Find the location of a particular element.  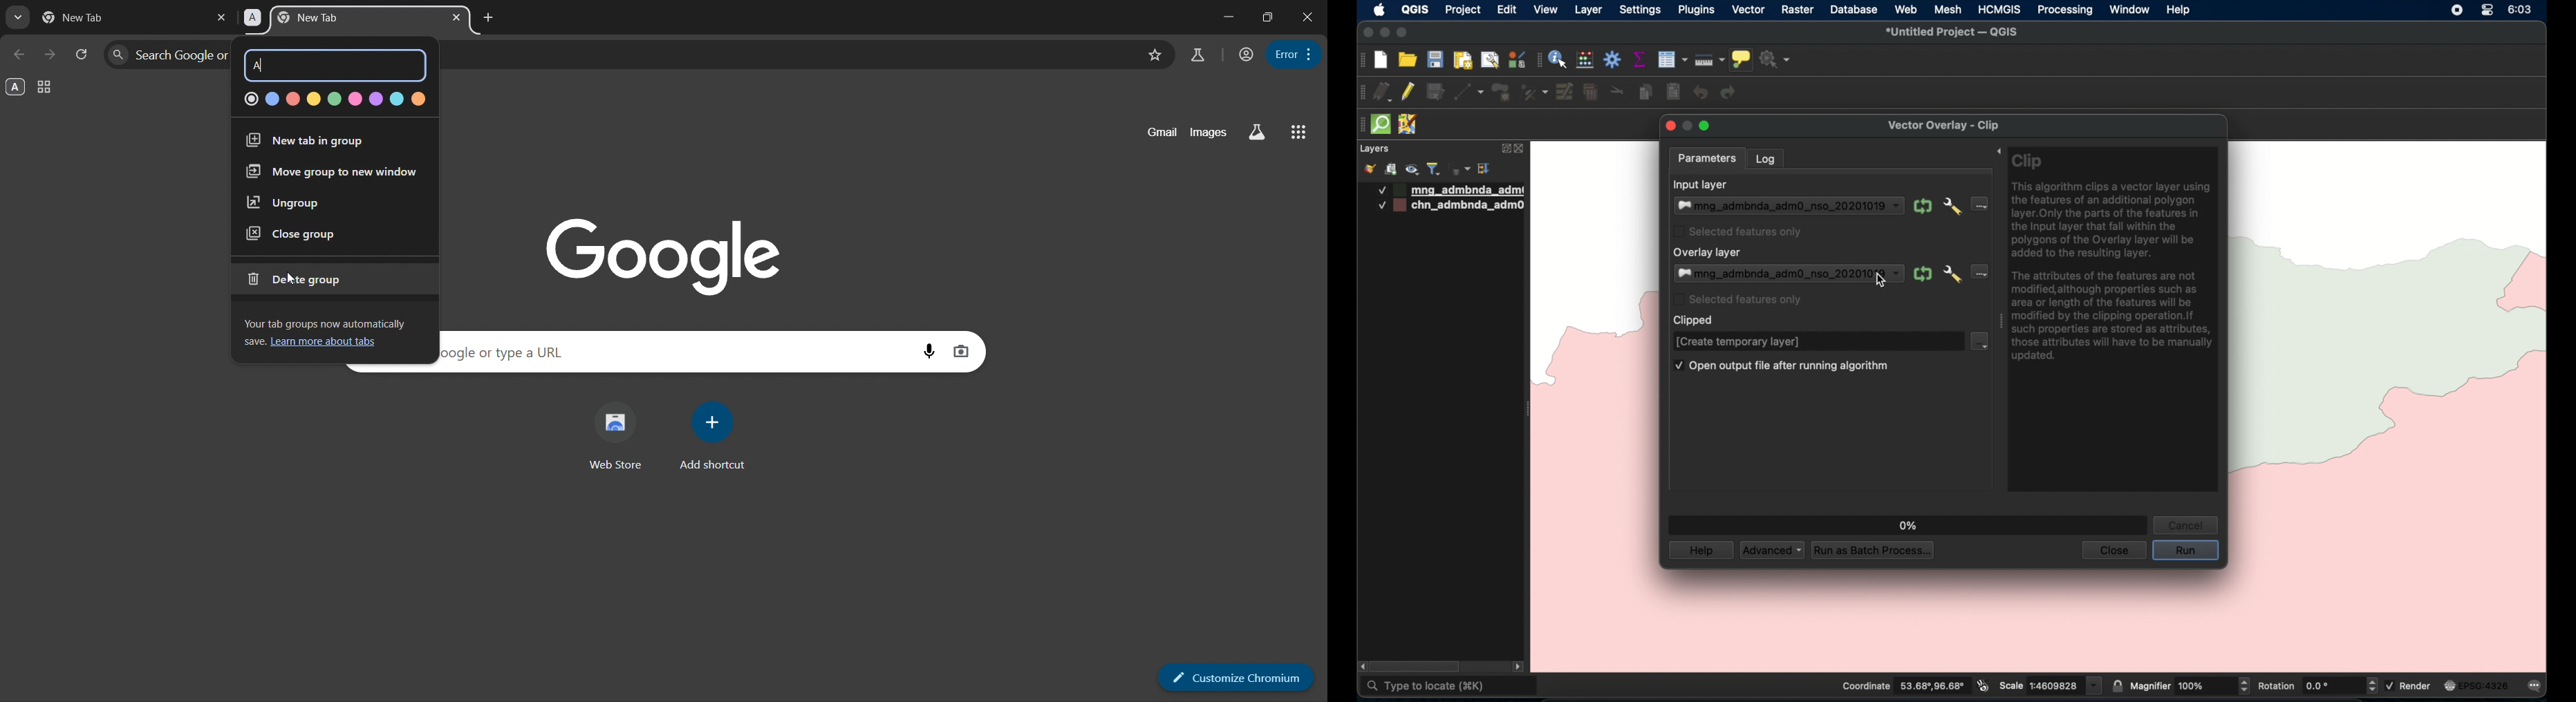

layer 1 is located at coordinates (1452, 190).